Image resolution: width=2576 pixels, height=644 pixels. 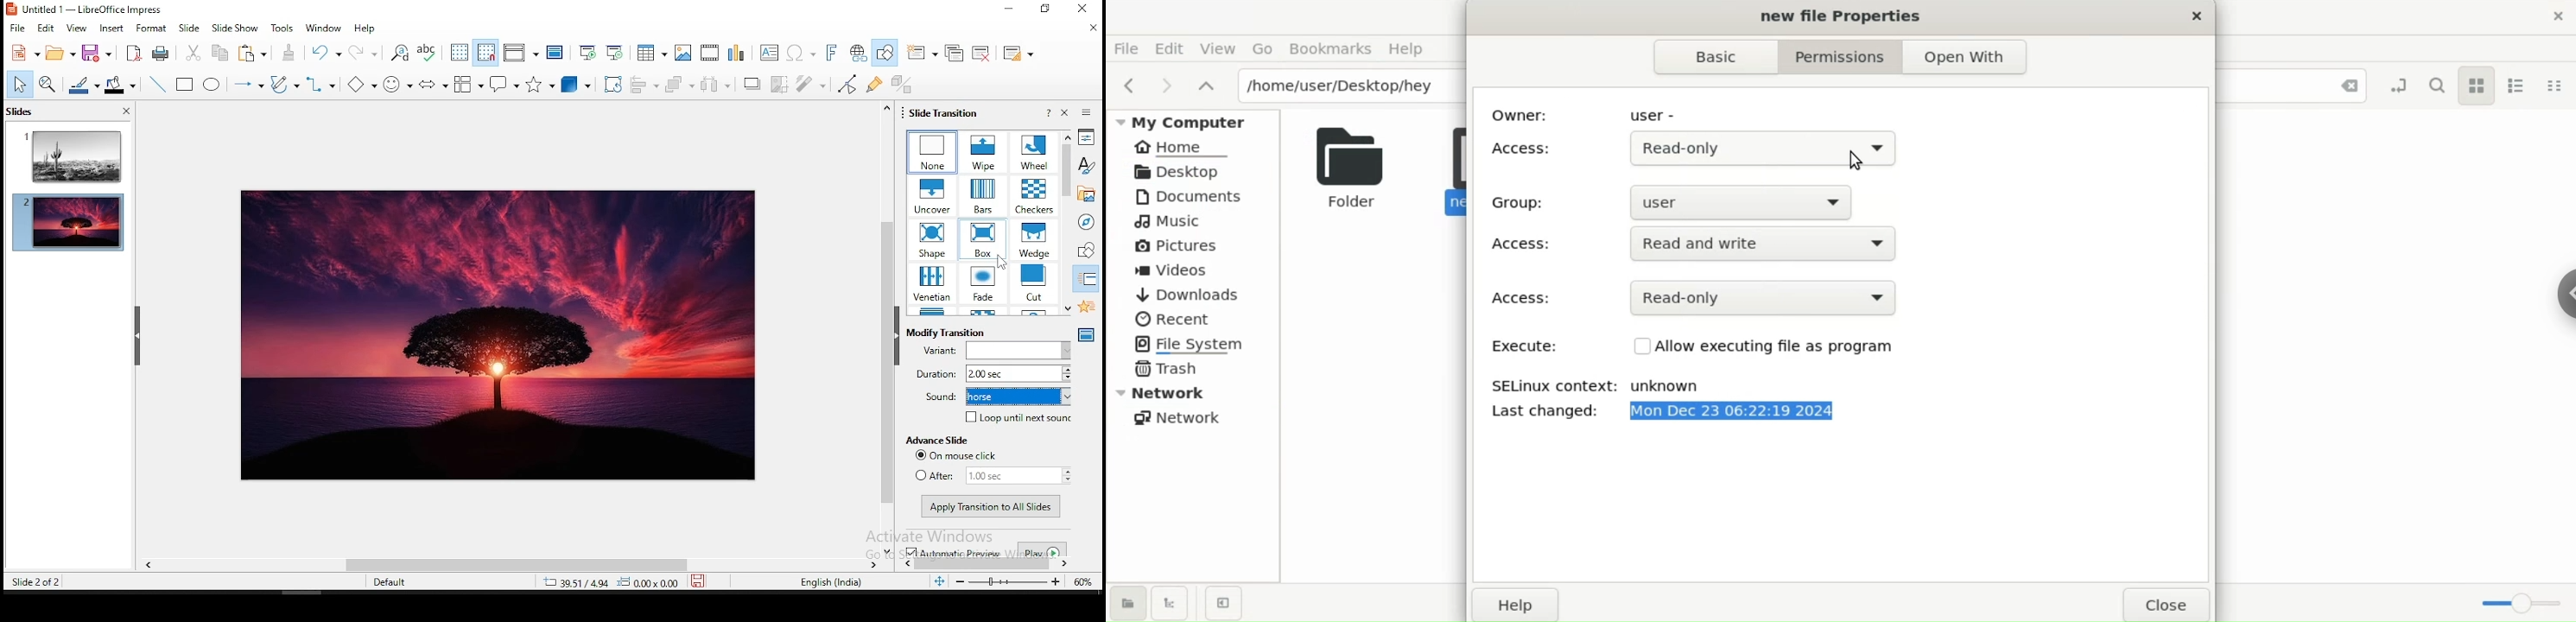 I want to click on Home, so click(x=1184, y=148).